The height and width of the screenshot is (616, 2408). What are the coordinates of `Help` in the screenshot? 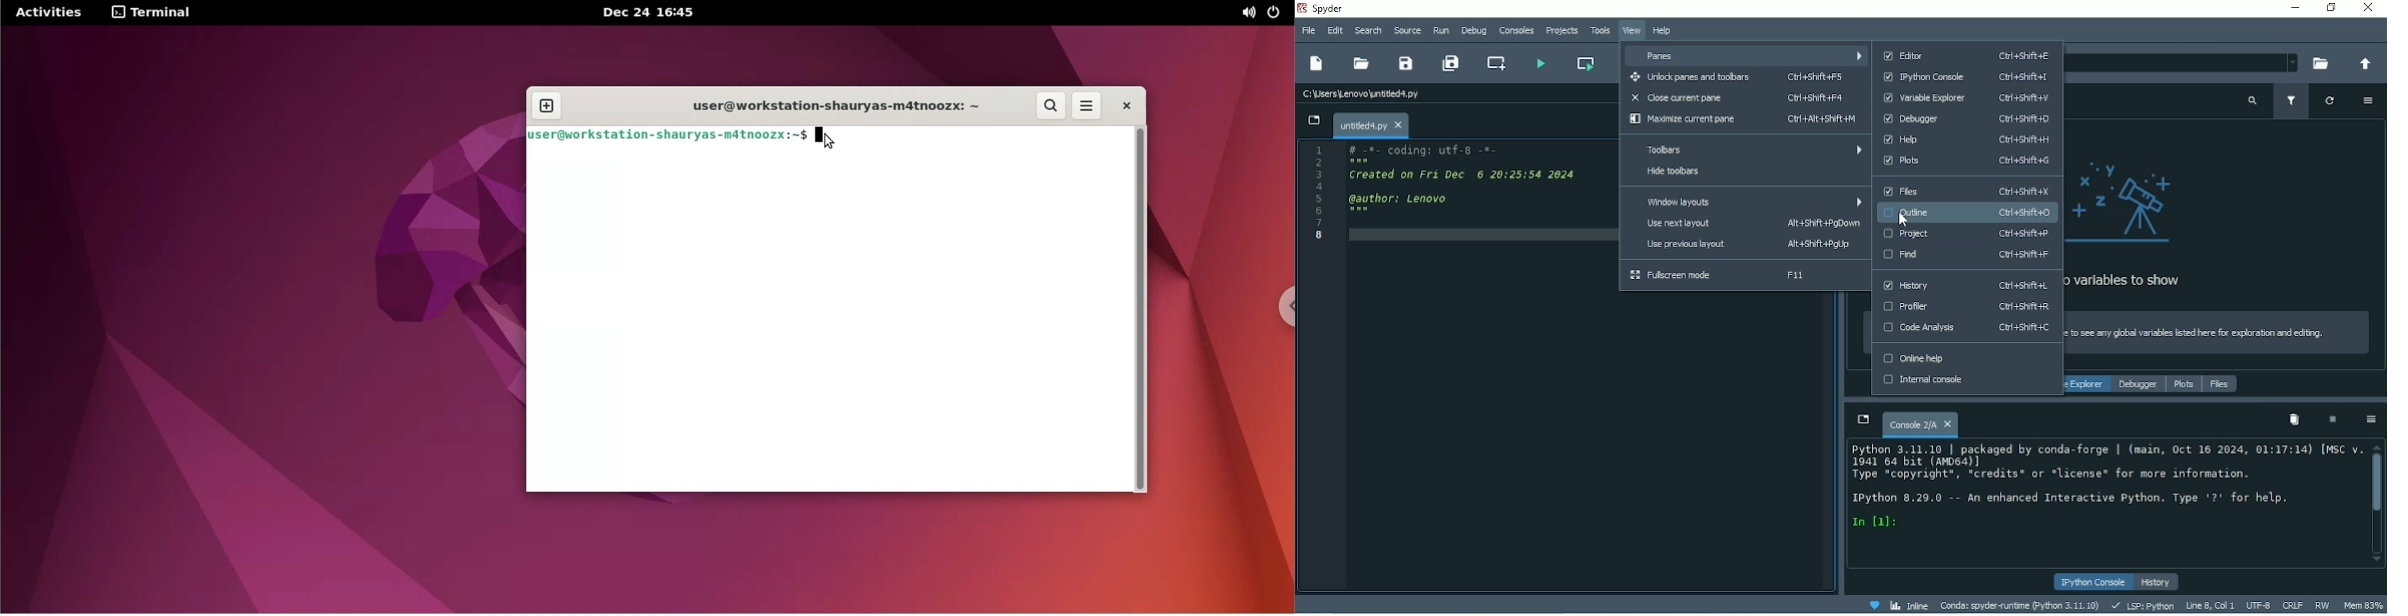 It's located at (1968, 139).